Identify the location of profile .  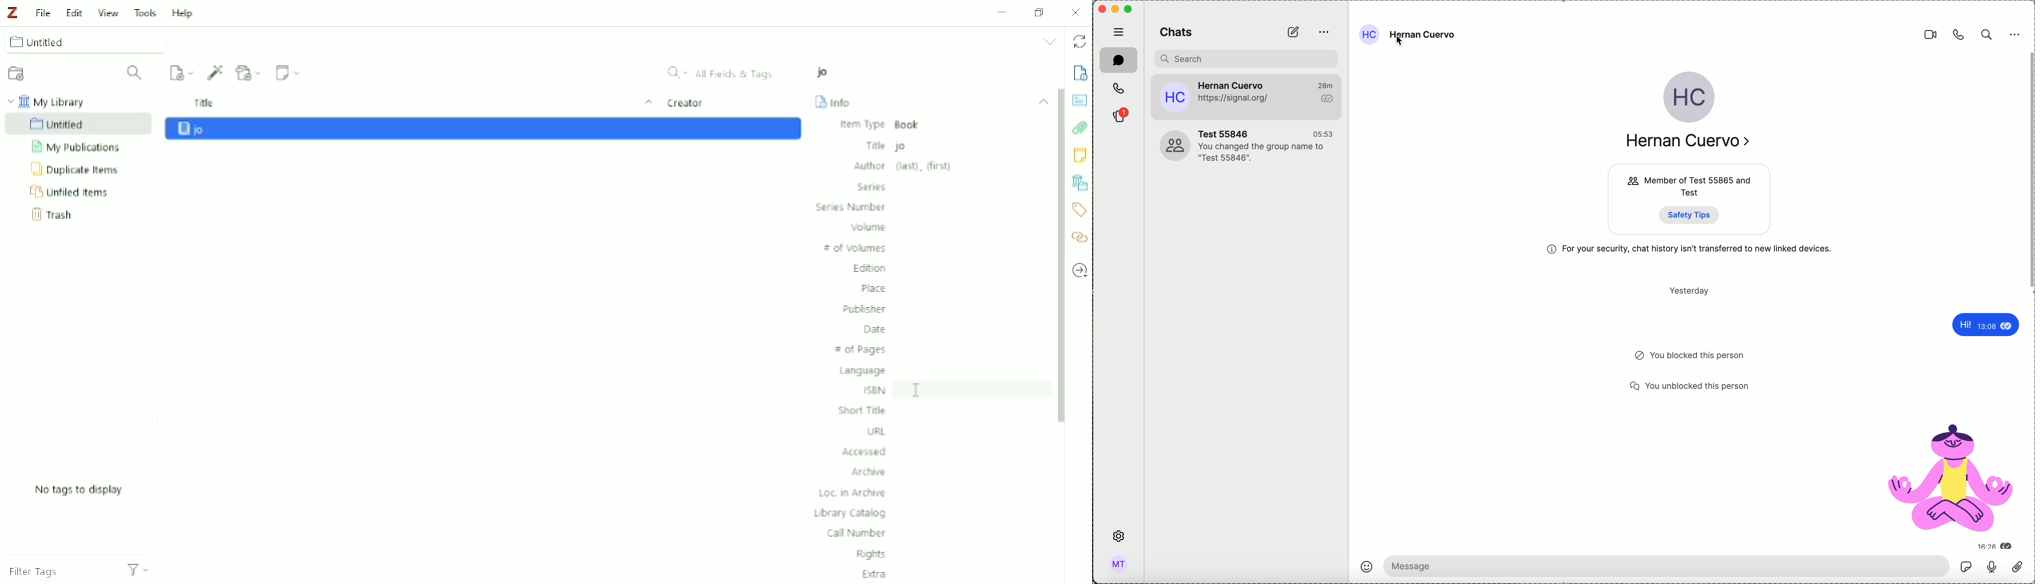
(1169, 145).